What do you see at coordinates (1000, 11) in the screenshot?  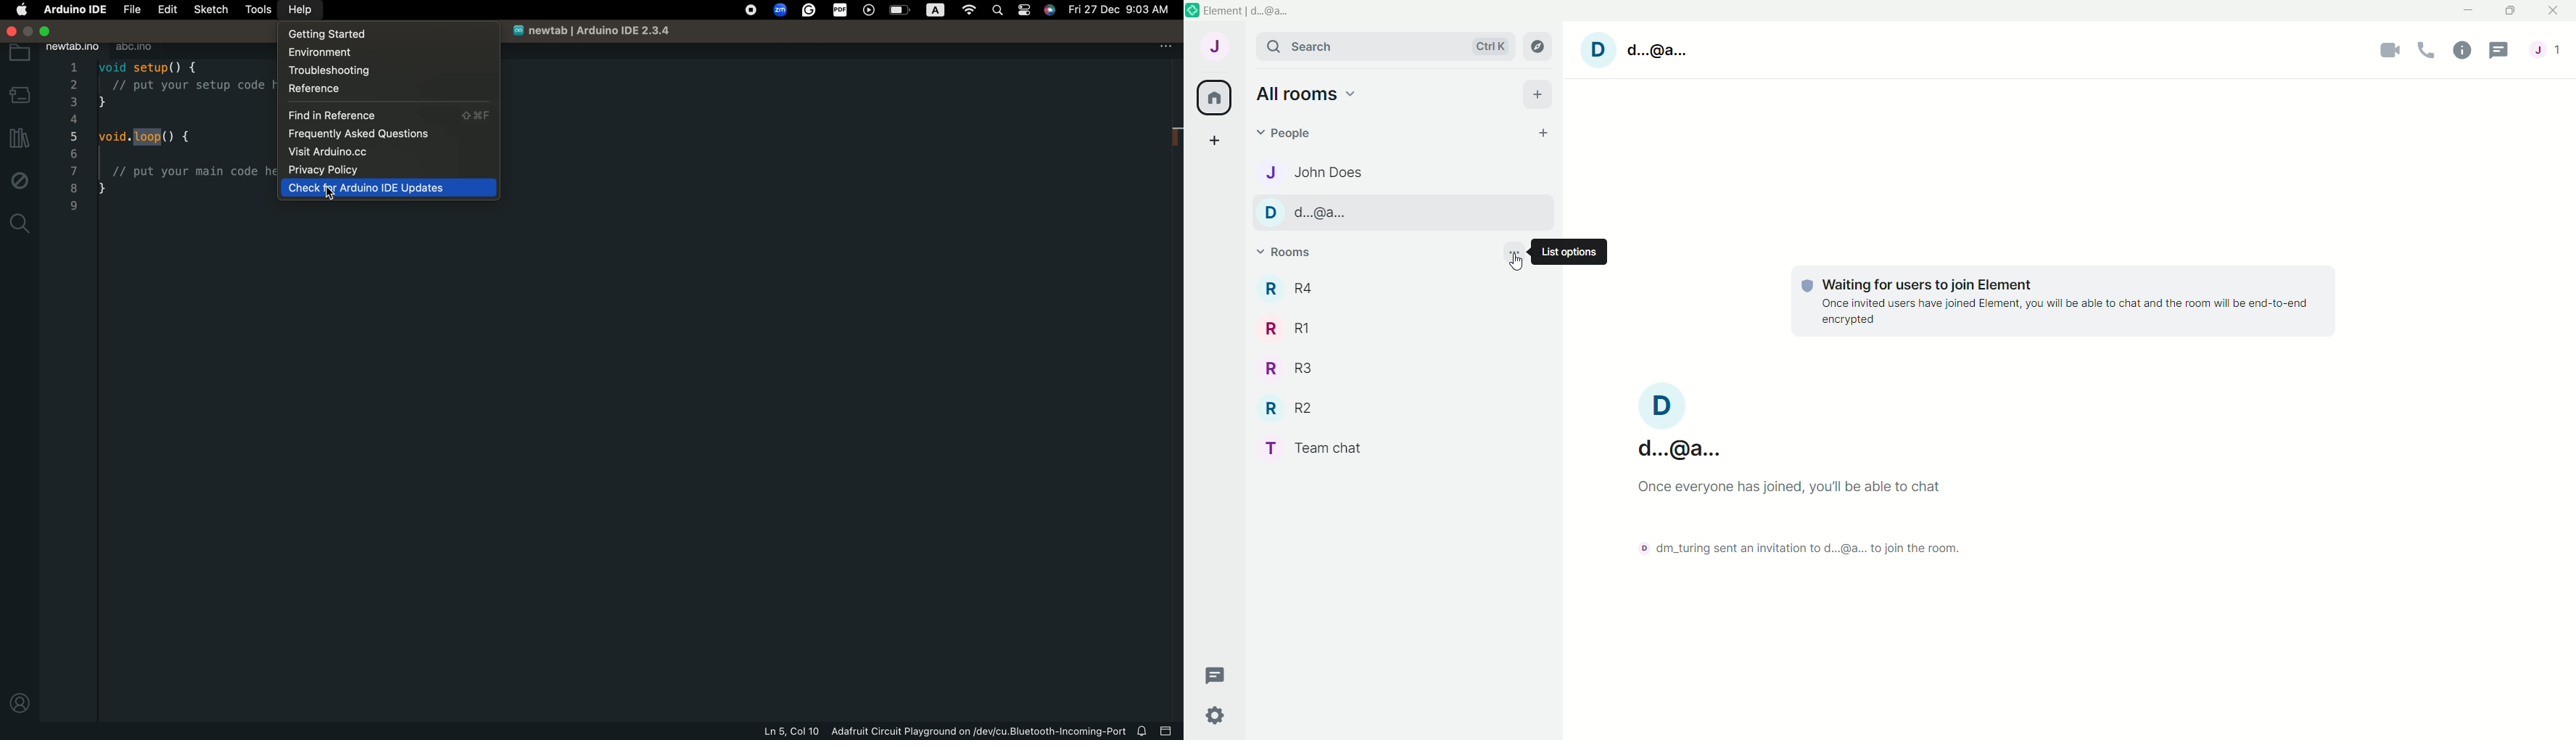 I see `Search` at bounding box center [1000, 11].